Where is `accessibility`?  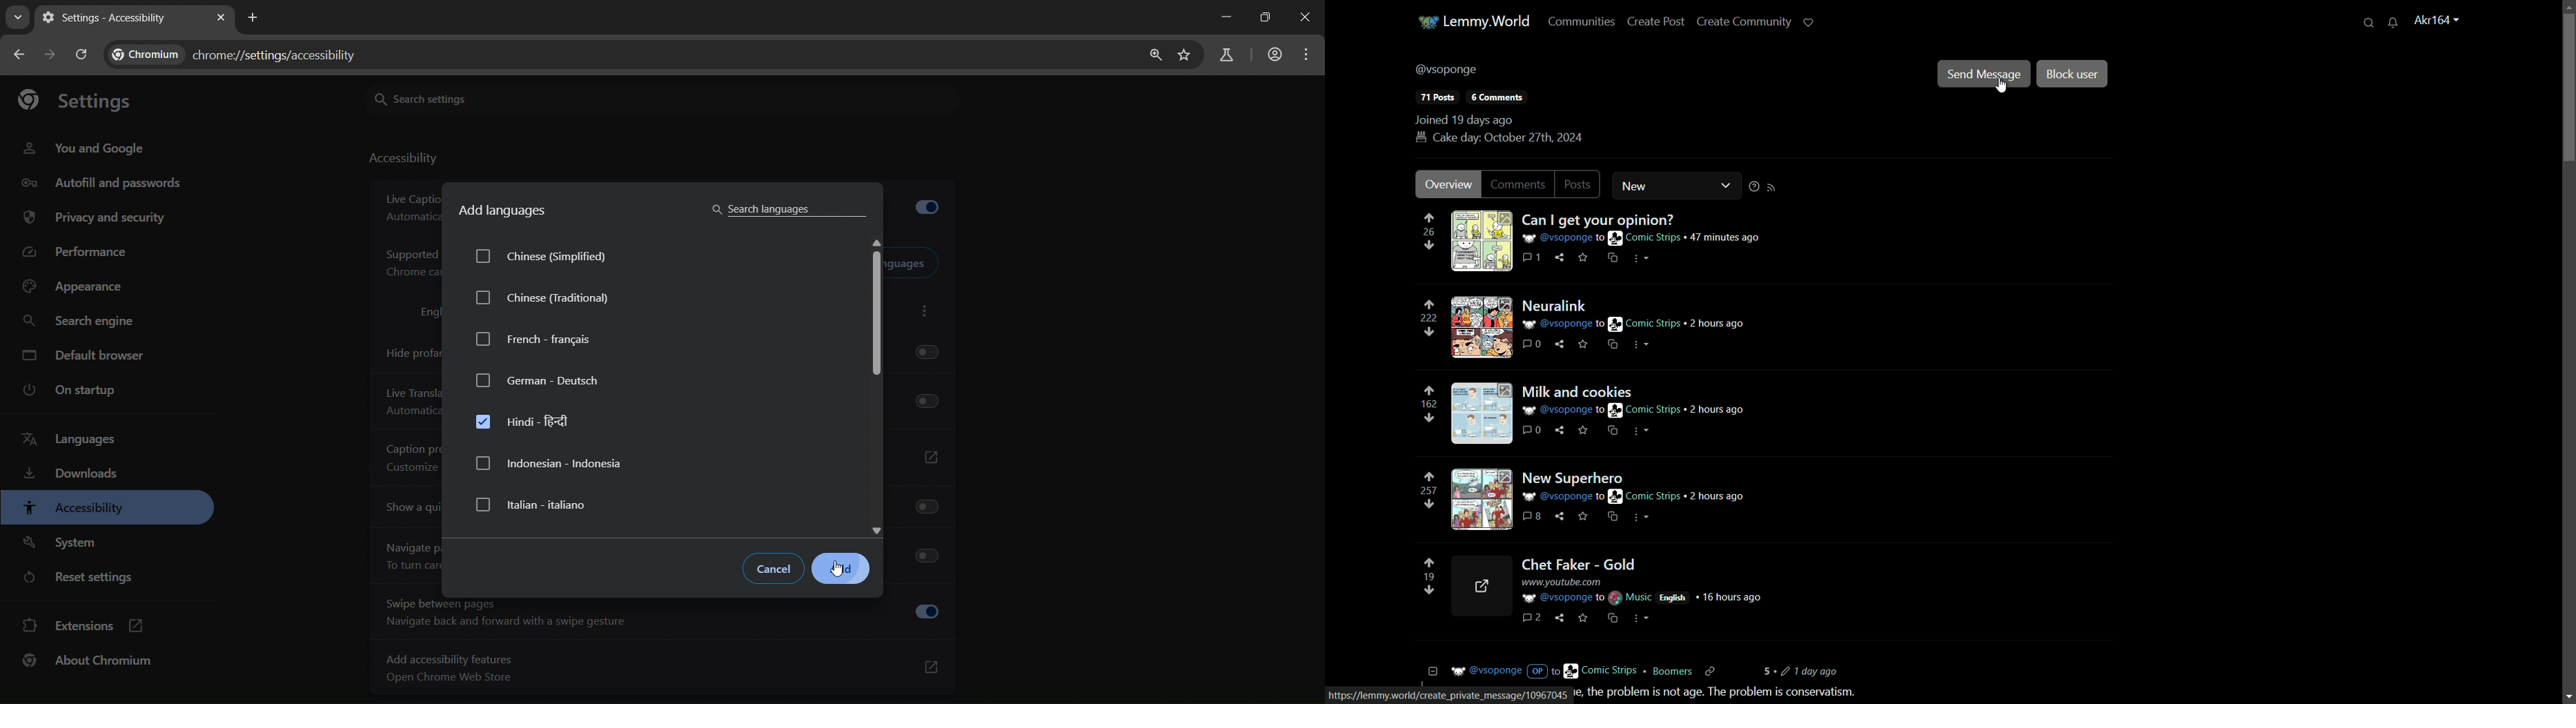
accessibility is located at coordinates (402, 160).